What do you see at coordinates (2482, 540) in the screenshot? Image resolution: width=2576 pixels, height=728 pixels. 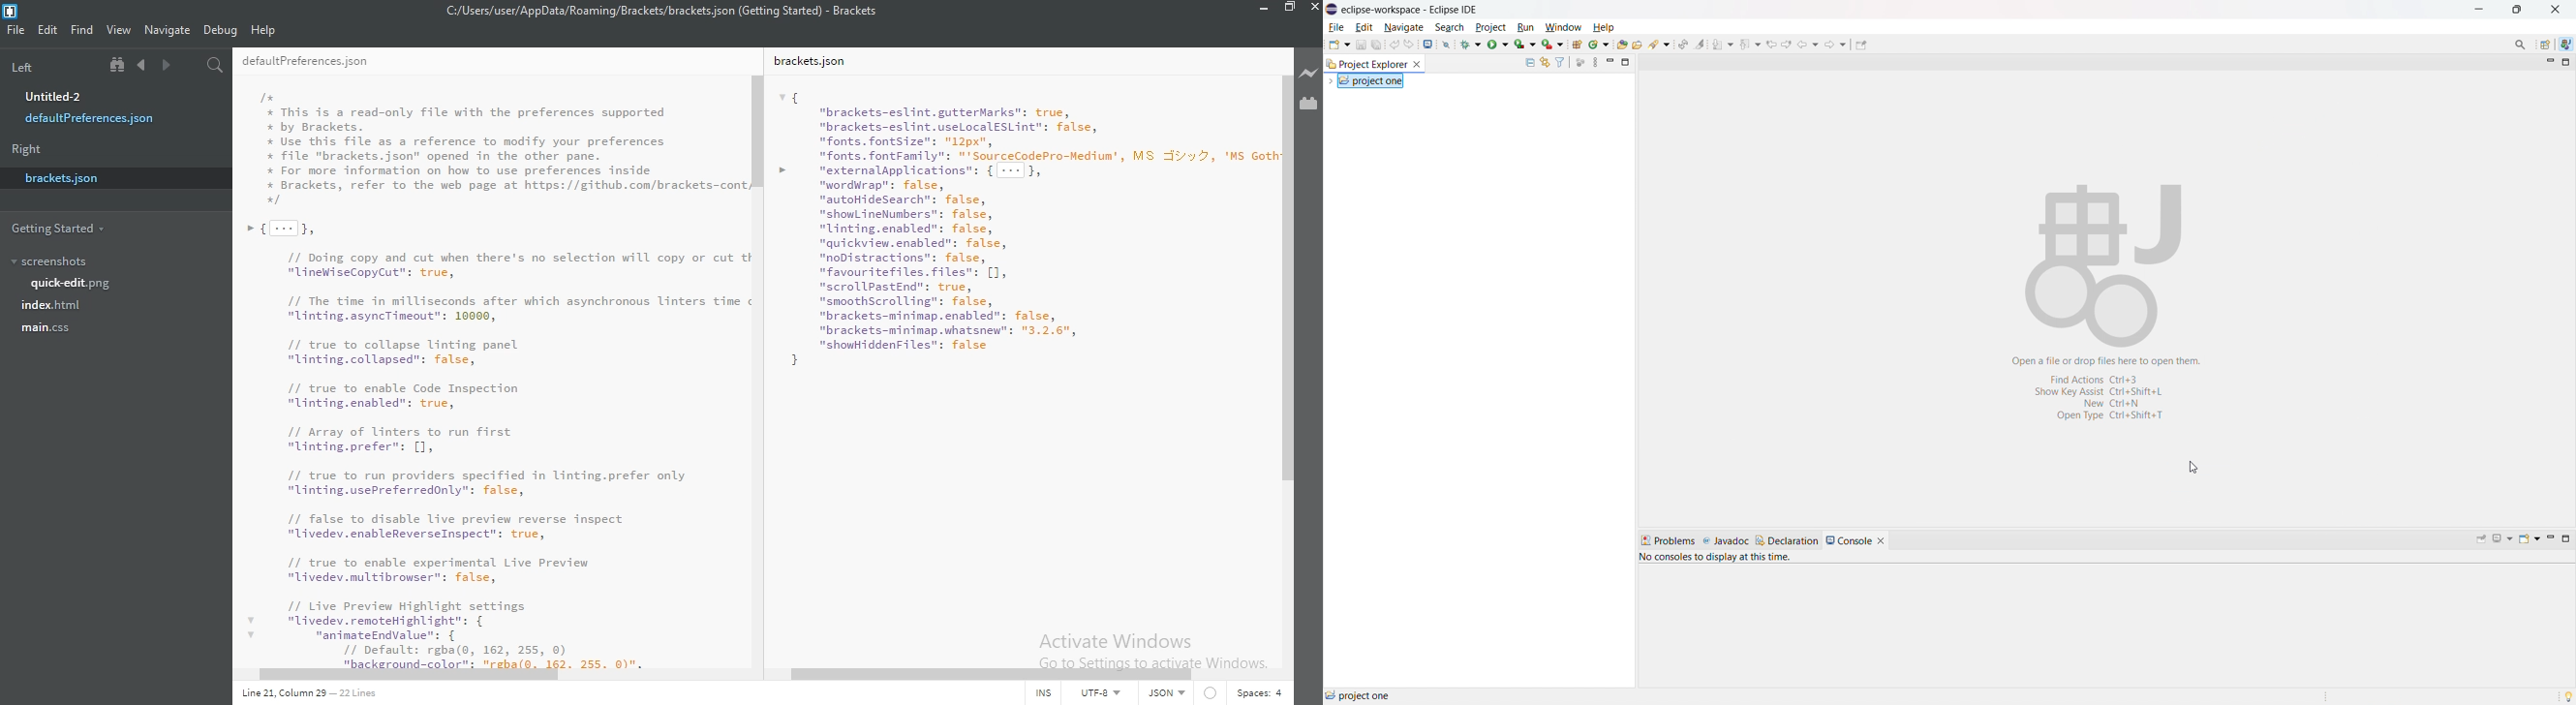 I see `pin console` at bounding box center [2482, 540].